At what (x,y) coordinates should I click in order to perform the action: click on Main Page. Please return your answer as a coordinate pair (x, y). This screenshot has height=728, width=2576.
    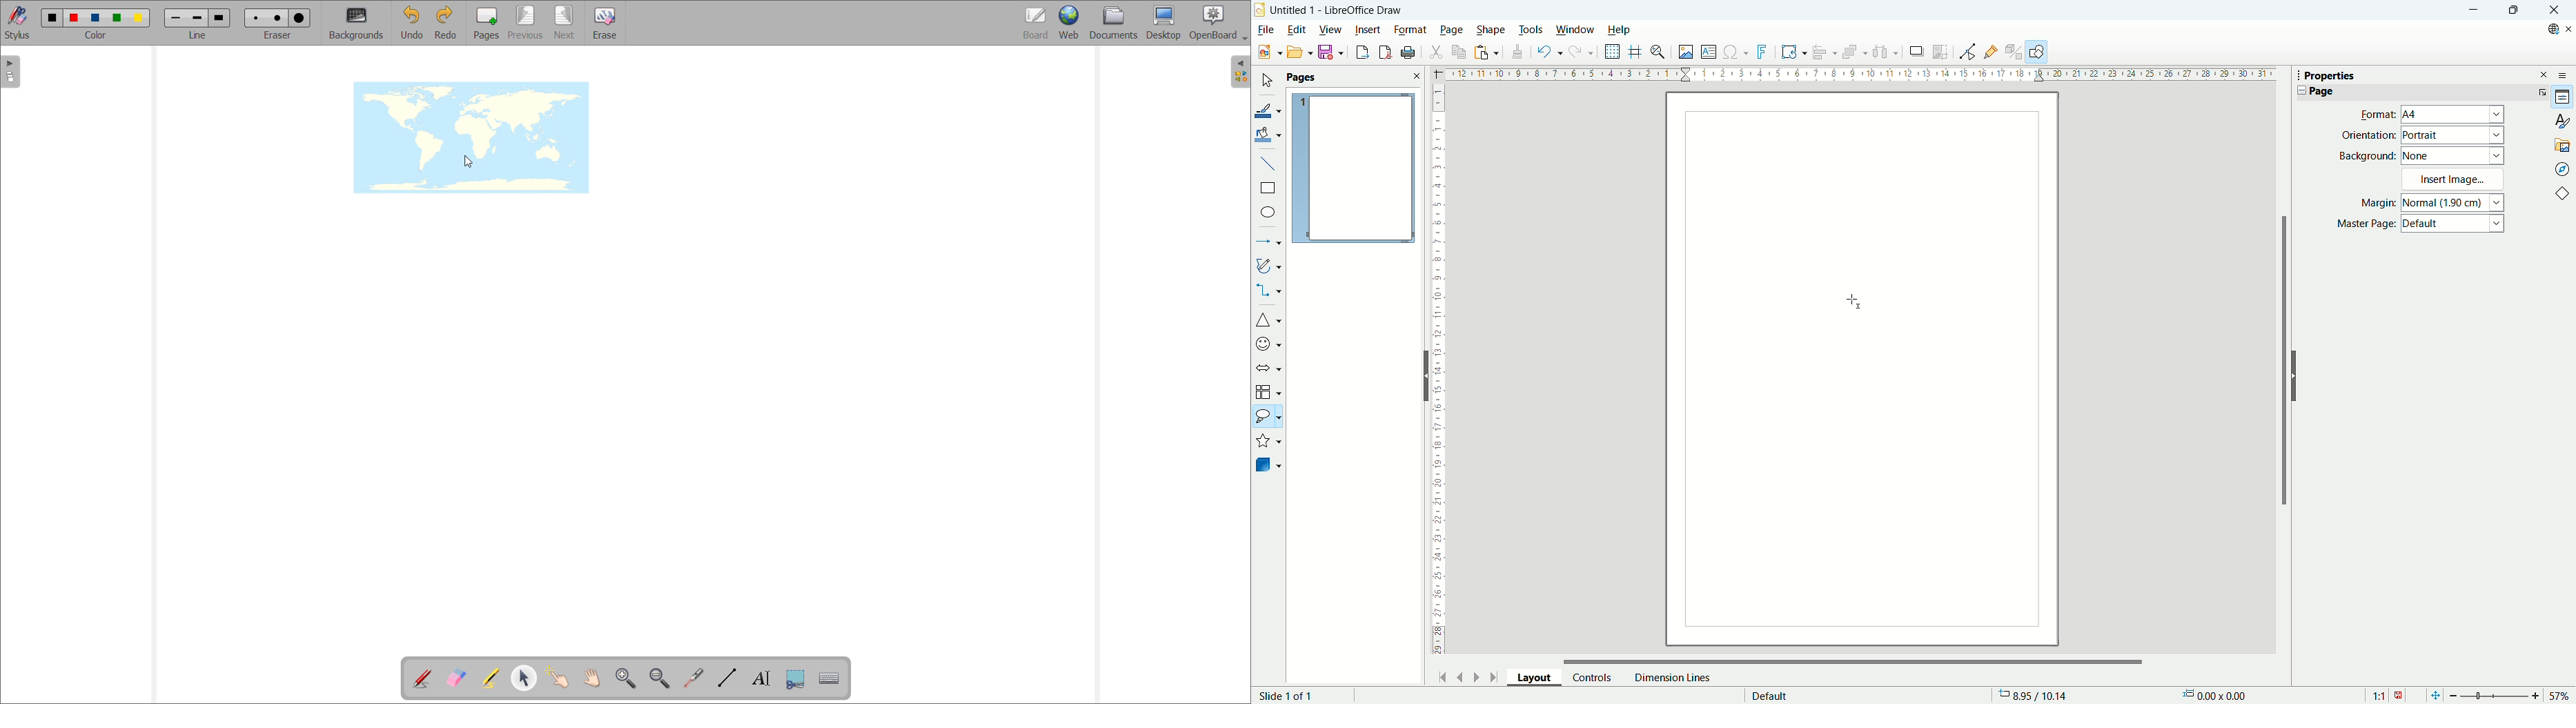
    Looking at the image, I should click on (1862, 491).